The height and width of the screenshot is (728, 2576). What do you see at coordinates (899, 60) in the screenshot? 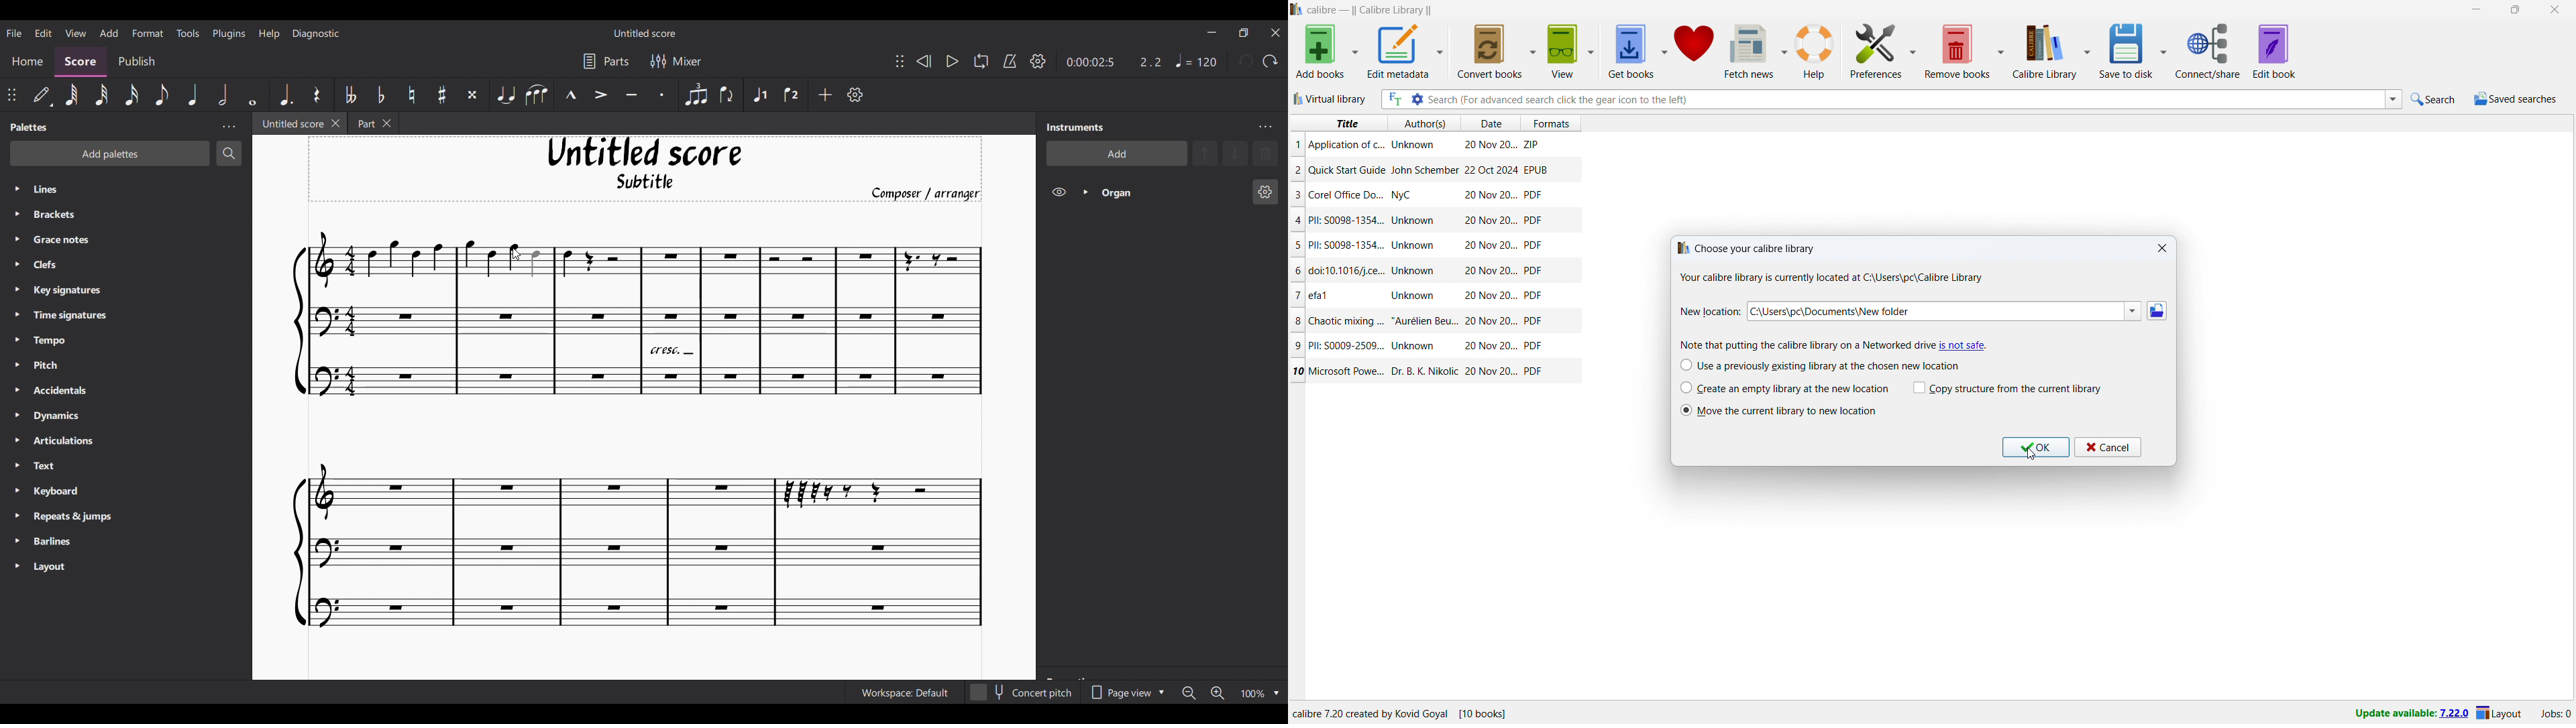
I see `Change position of toolbar` at bounding box center [899, 60].